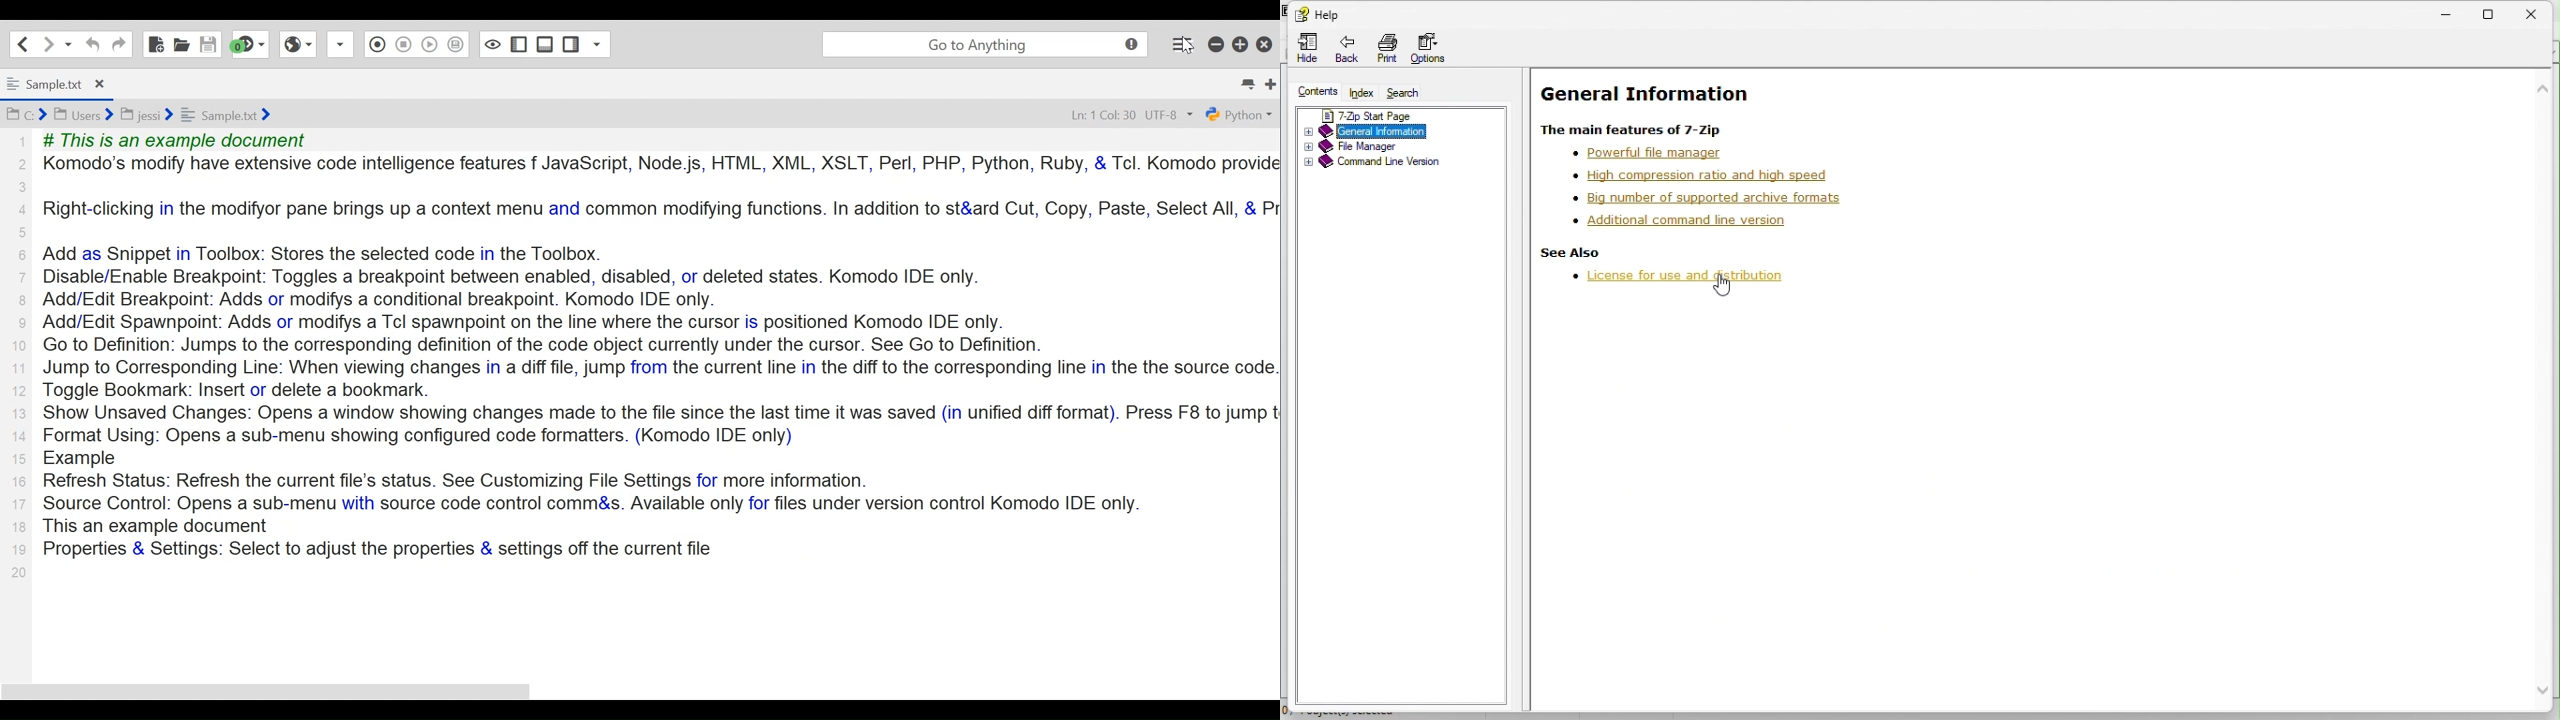 This screenshot has height=728, width=2576. I want to click on additional command line version, so click(1678, 220).